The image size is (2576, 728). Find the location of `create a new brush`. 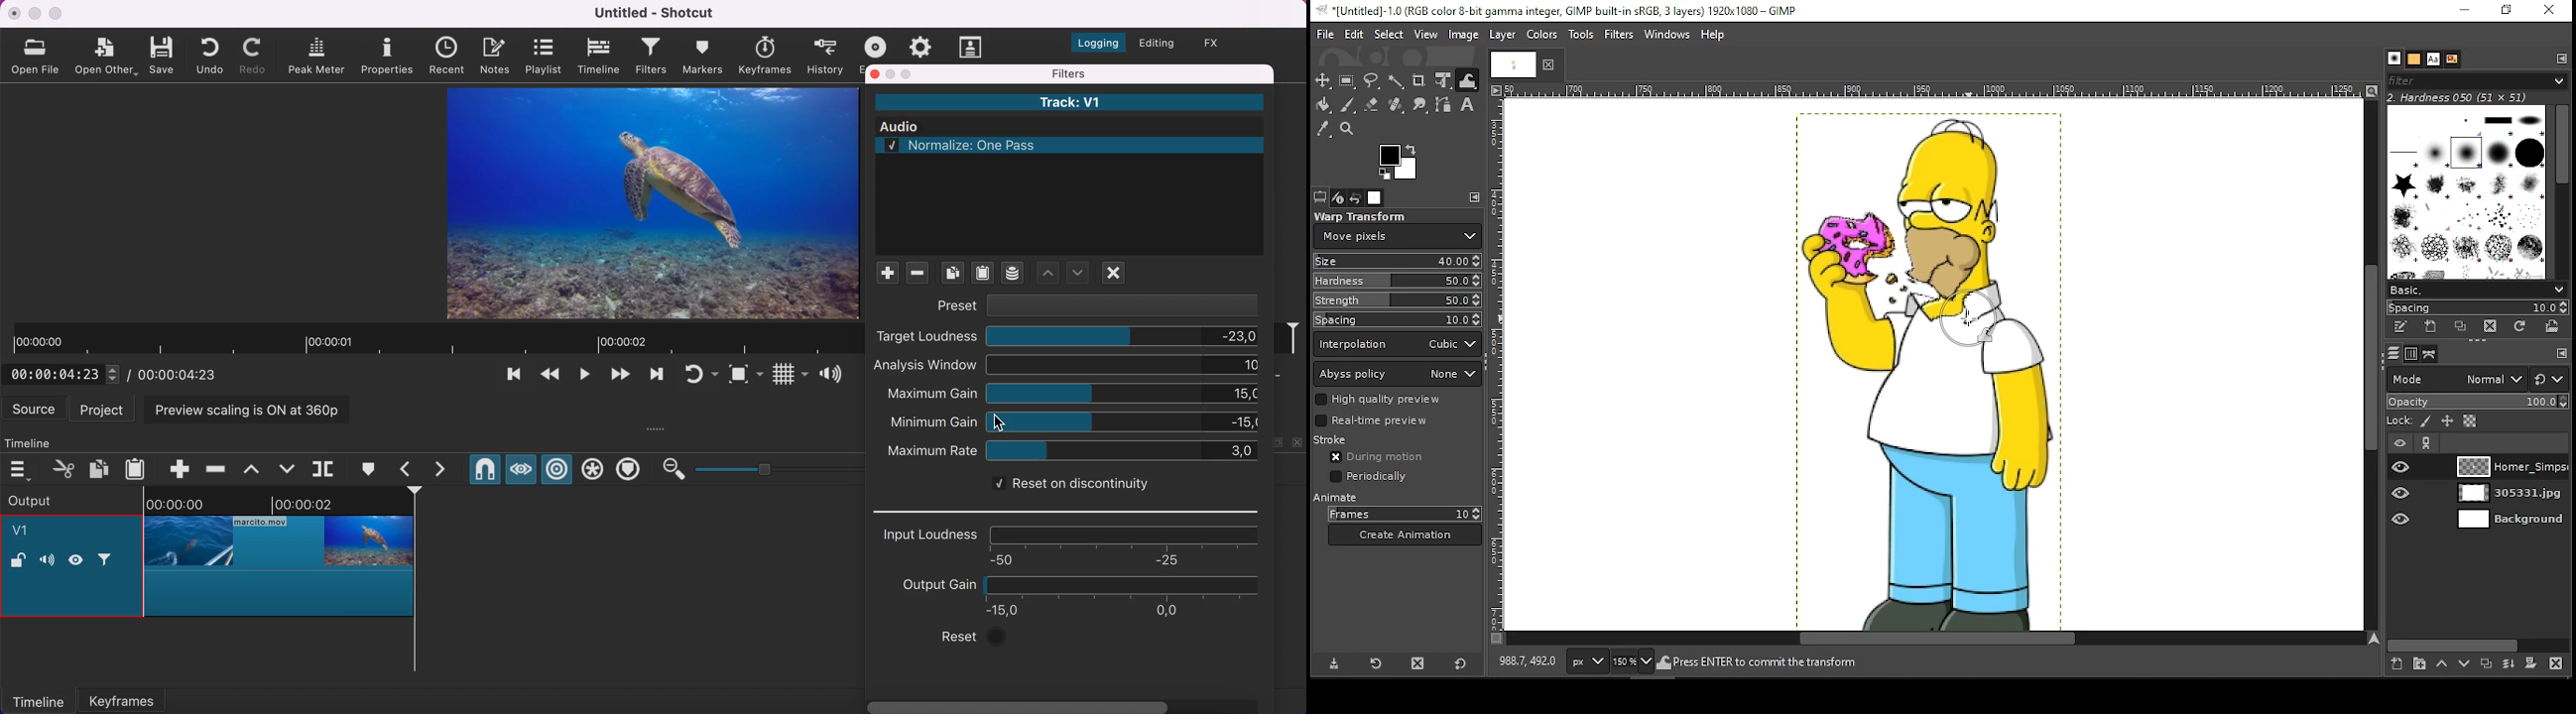

create a new brush is located at coordinates (2432, 327).